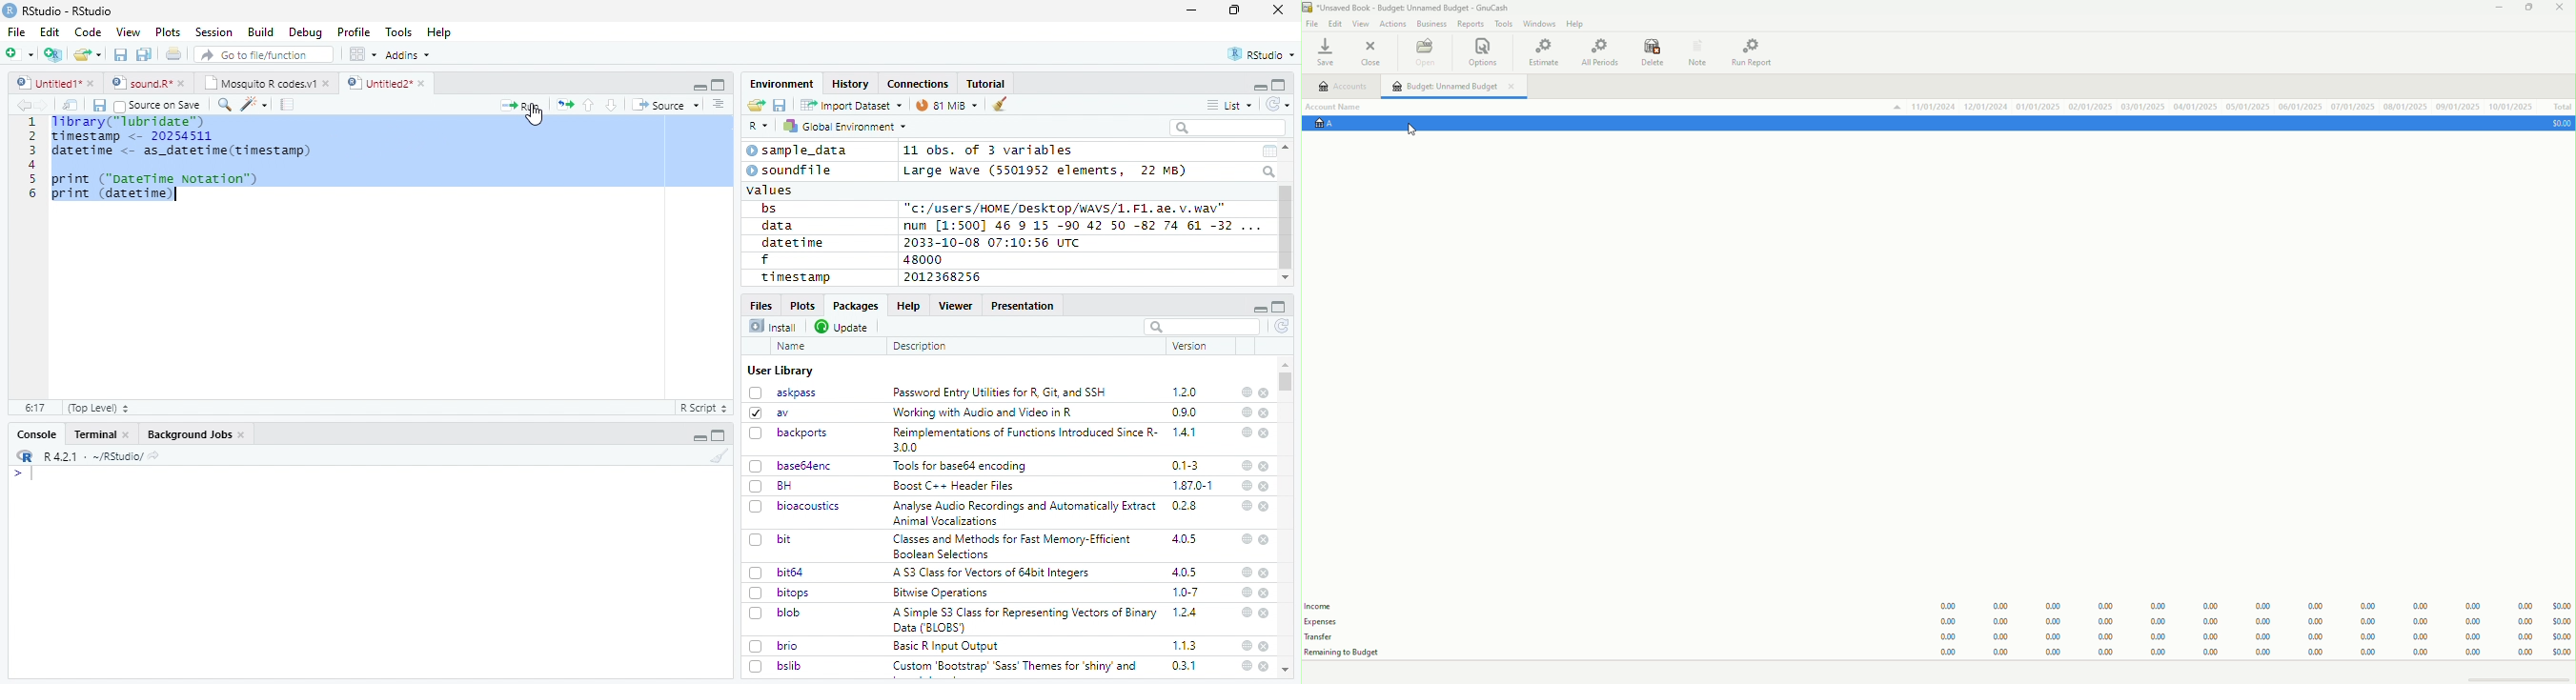  What do you see at coordinates (717, 104) in the screenshot?
I see `Show document outline` at bounding box center [717, 104].